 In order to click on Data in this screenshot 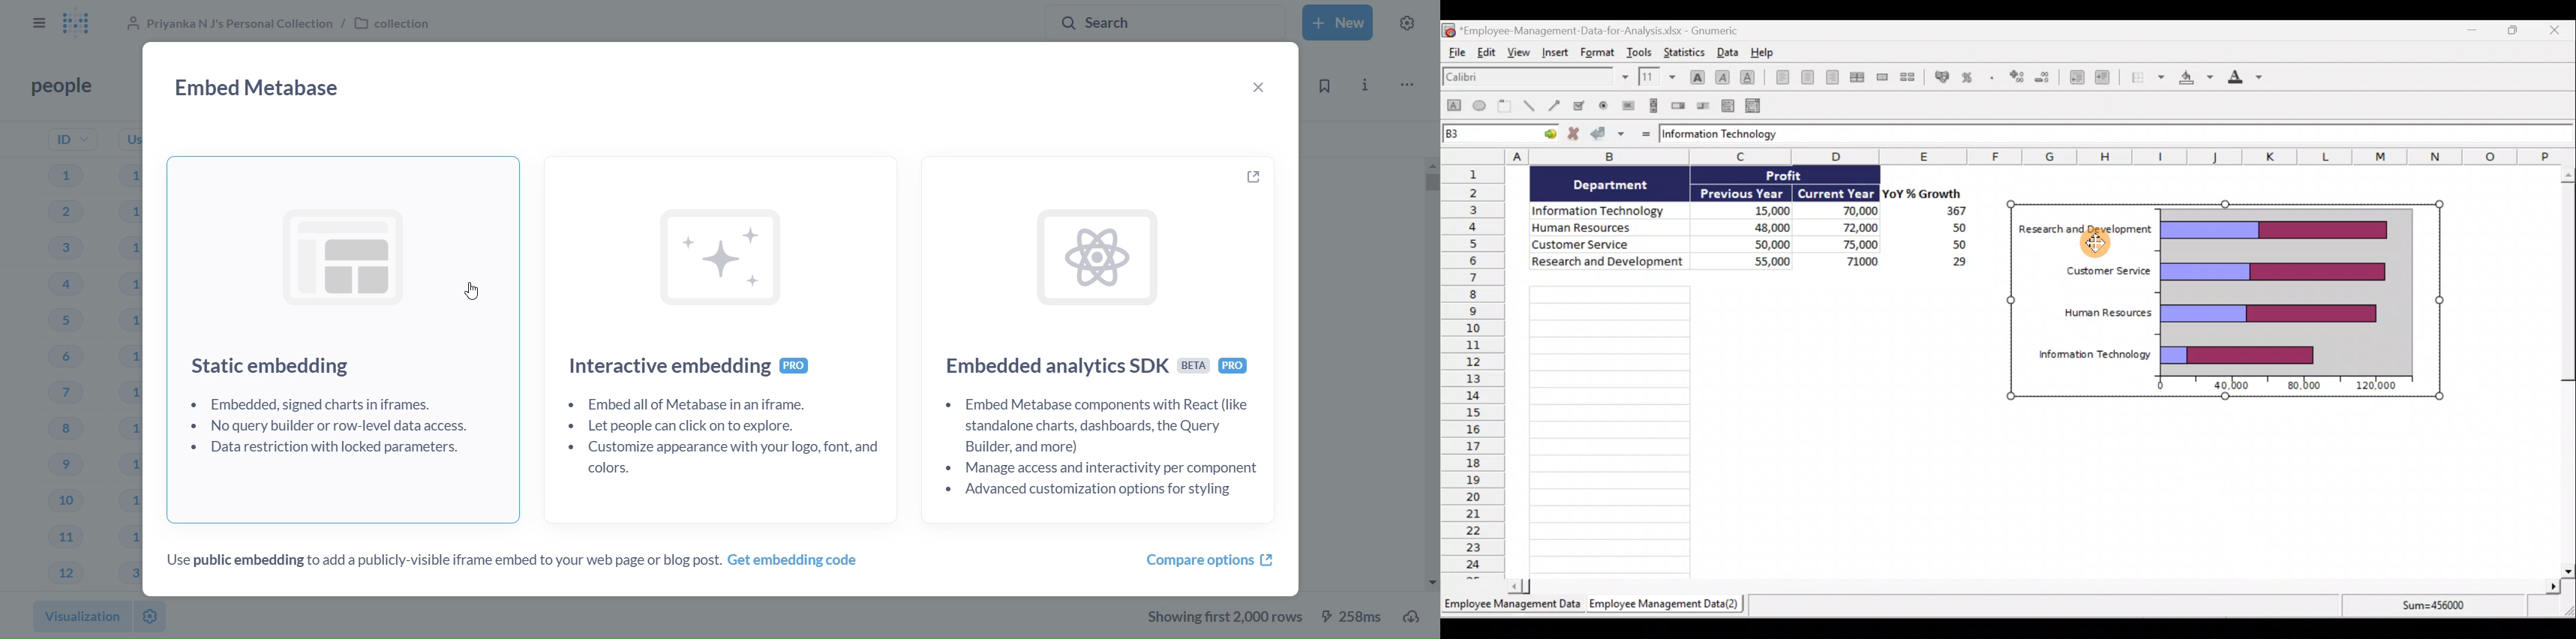, I will do `click(1727, 51)`.